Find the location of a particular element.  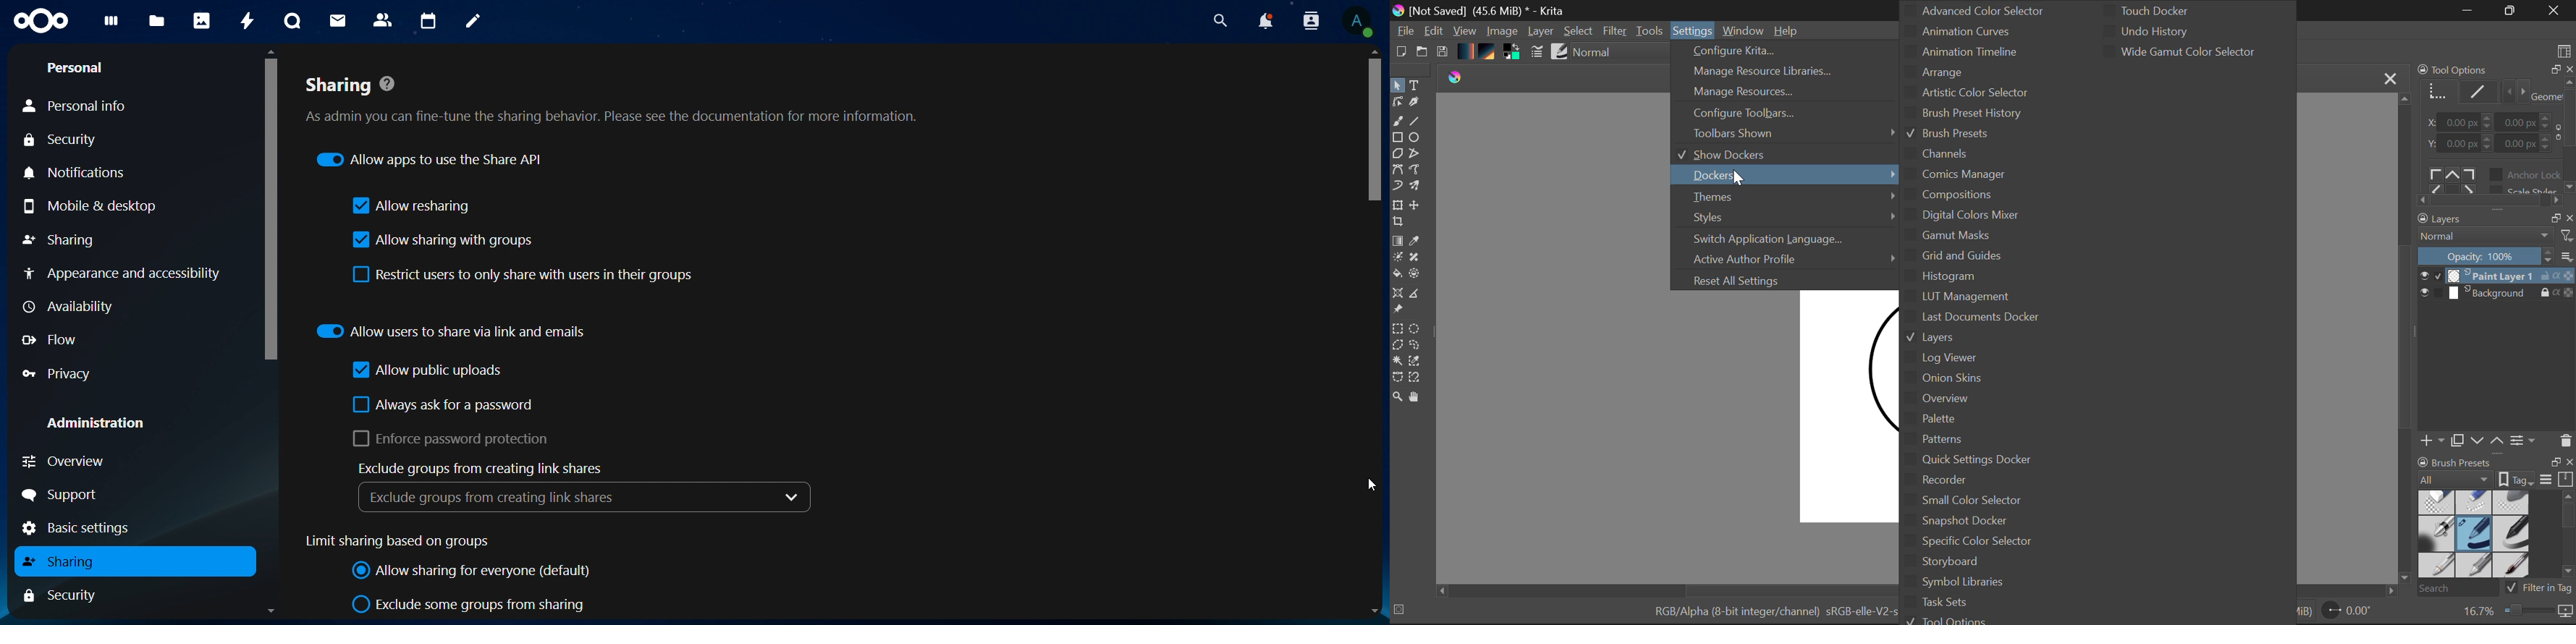

Reset All Settings is located at coordinates (1781, 280).